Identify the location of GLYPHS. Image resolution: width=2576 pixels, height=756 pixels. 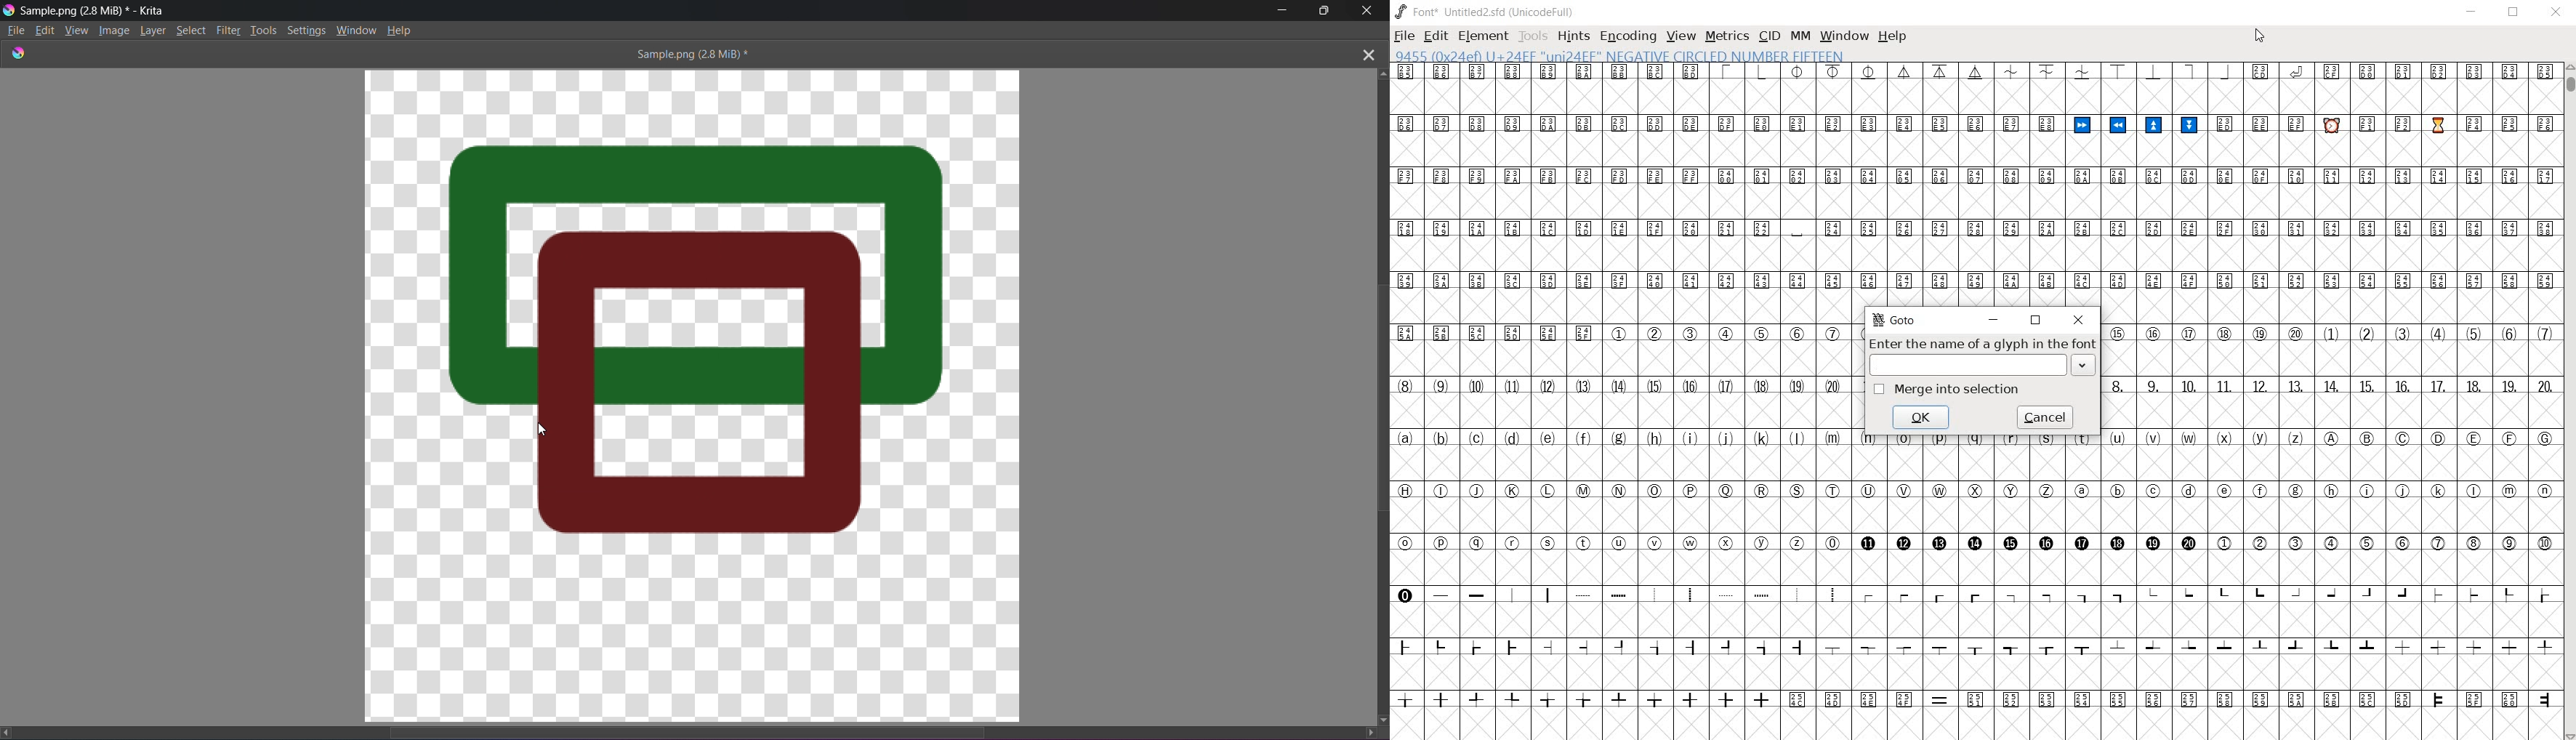
(1619, 395).